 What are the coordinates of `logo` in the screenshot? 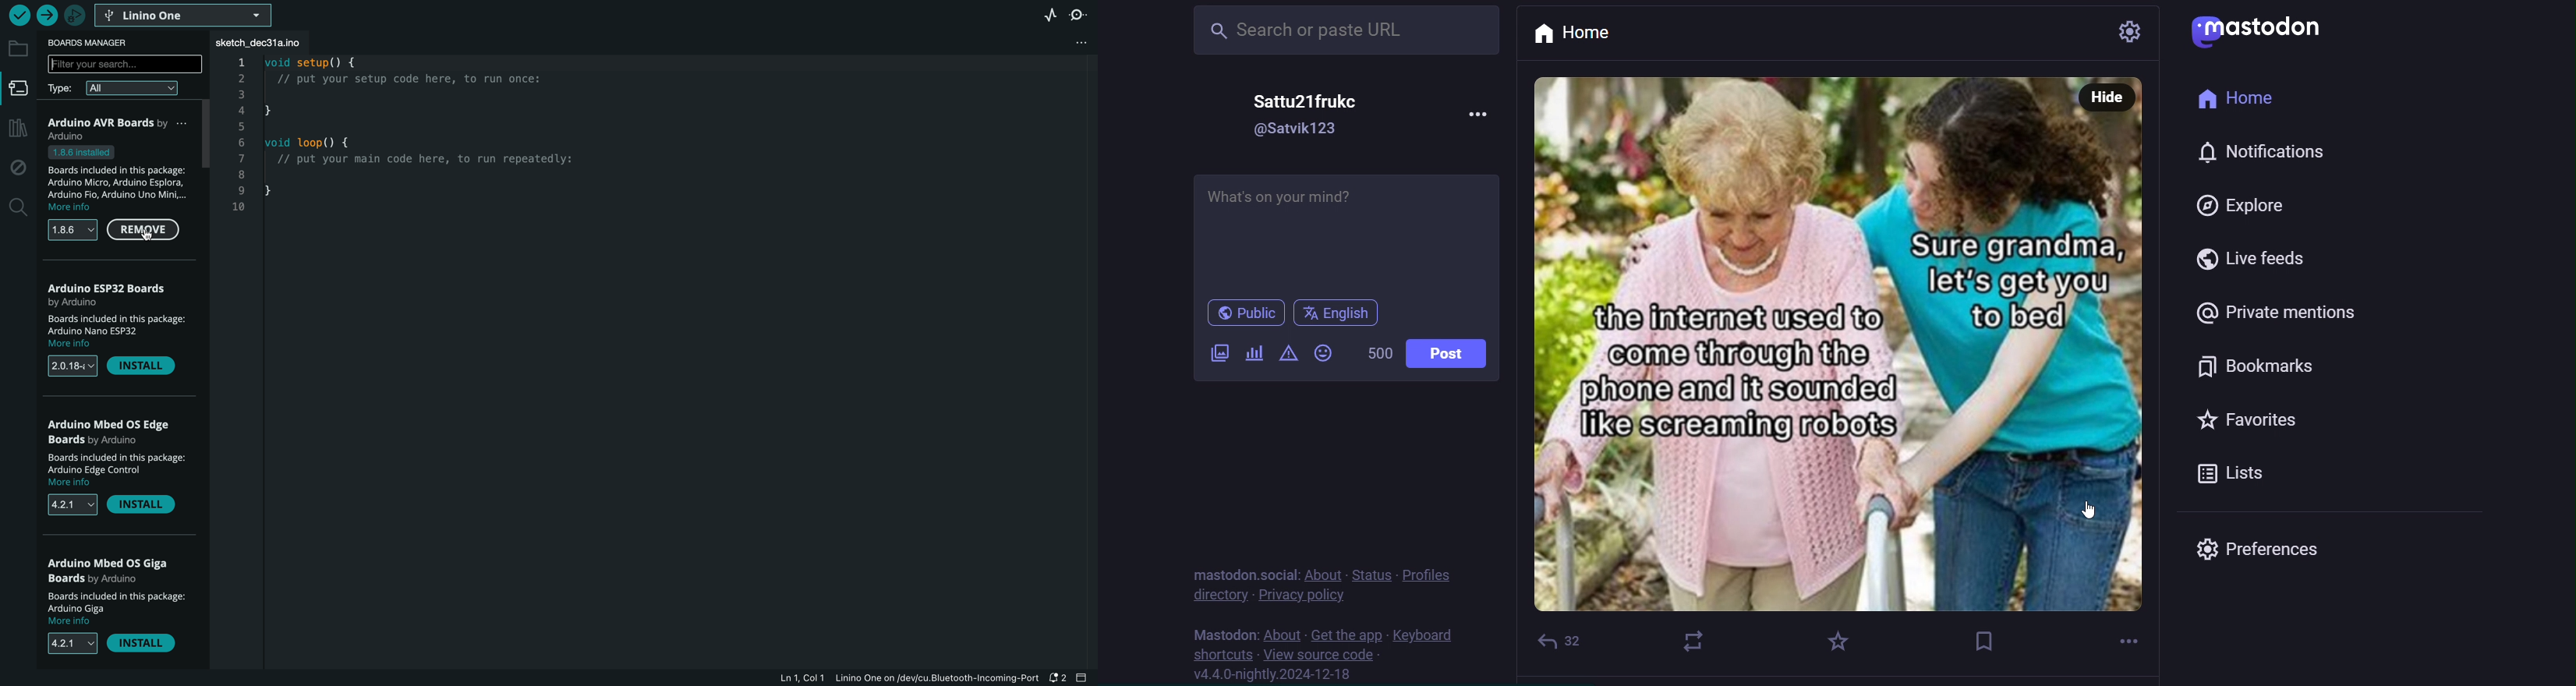 It's located at (2256, 30).